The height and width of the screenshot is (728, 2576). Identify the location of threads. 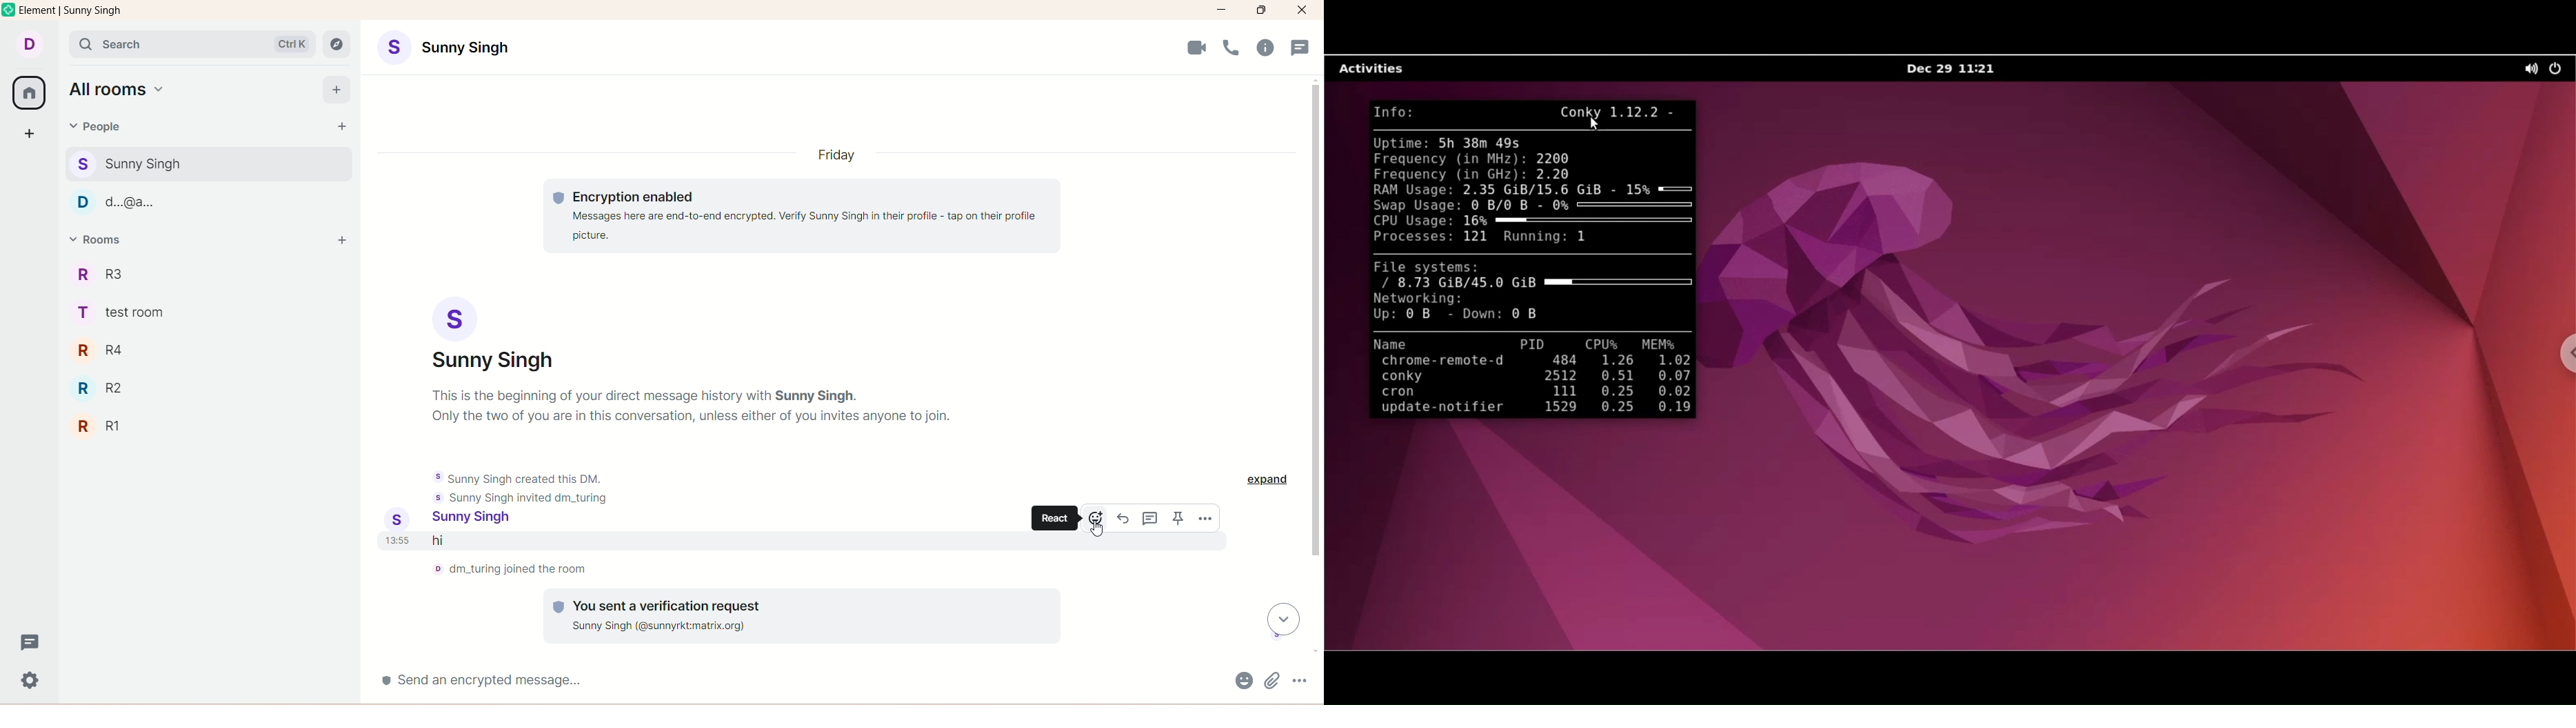
(1300, 48).